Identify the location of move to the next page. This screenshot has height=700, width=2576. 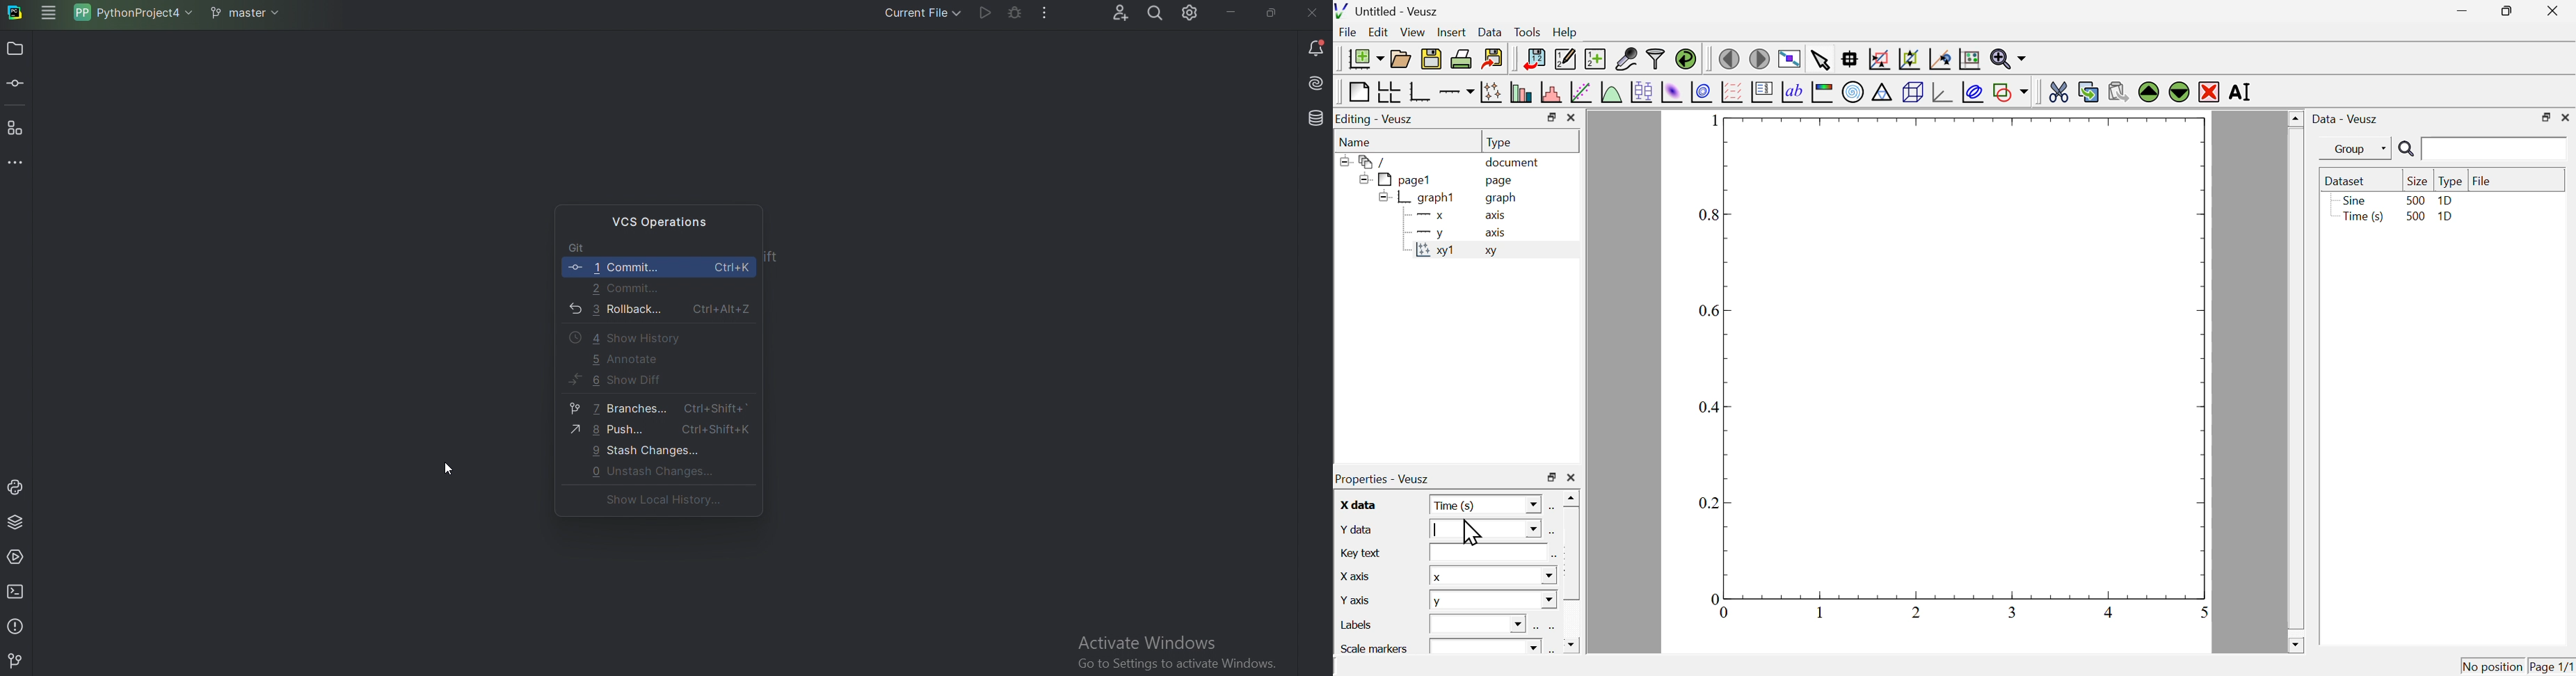
(1762, 58).